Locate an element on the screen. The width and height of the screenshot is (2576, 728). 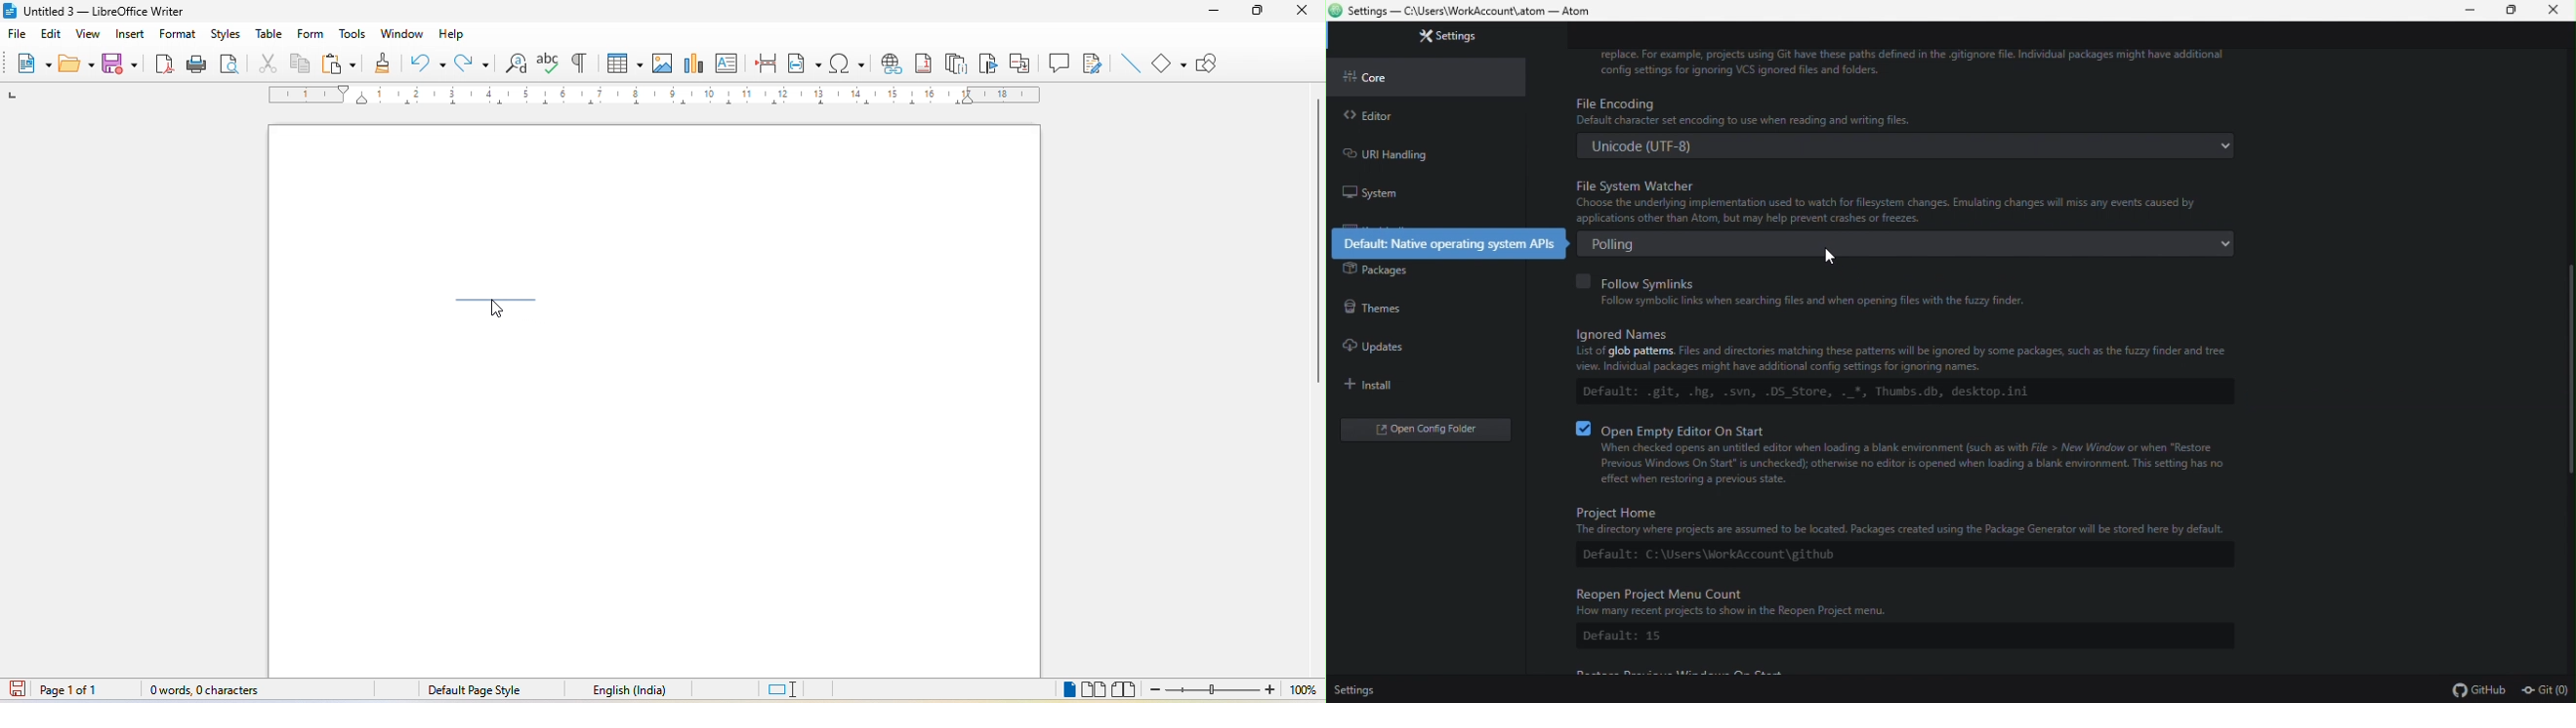
table is located at coordinates (623, 60).